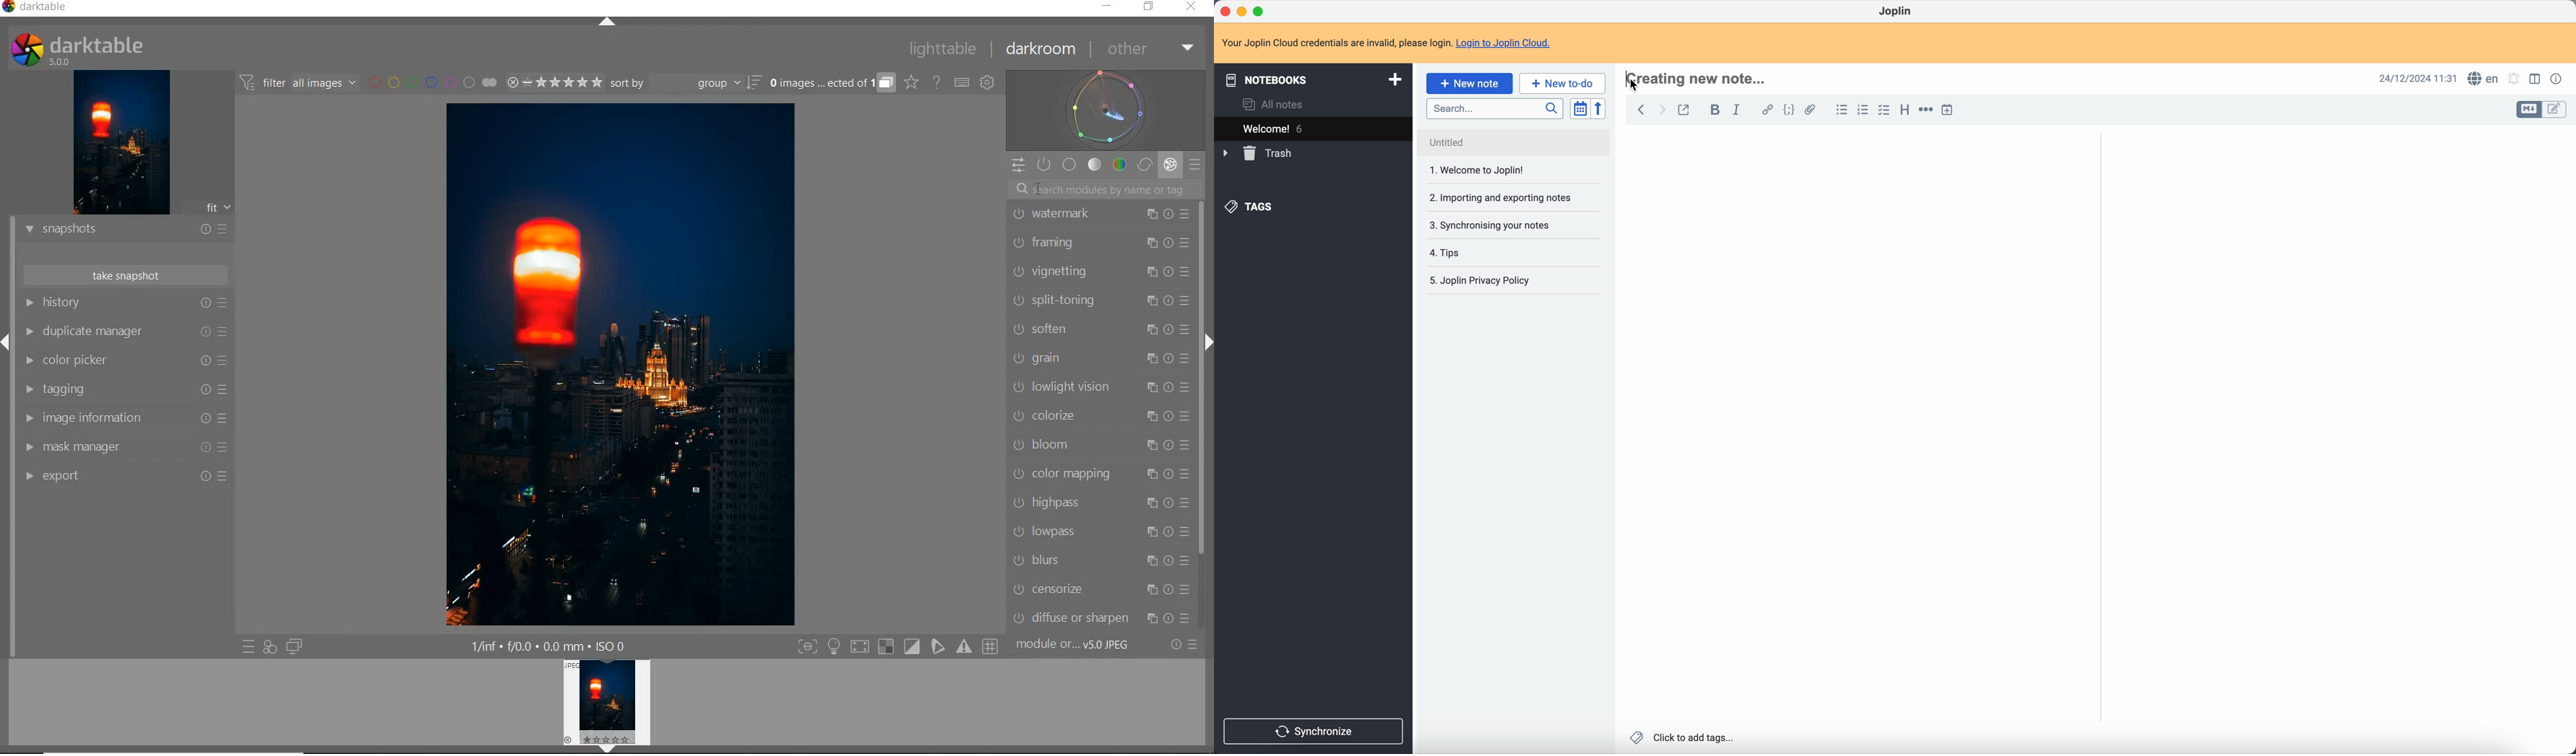 This screenshot has height=756, width=2576. What do you see at coordinates (1148, 270) in the screenshot?
I see `Multiple instance` at bounding box center [1148, 270].